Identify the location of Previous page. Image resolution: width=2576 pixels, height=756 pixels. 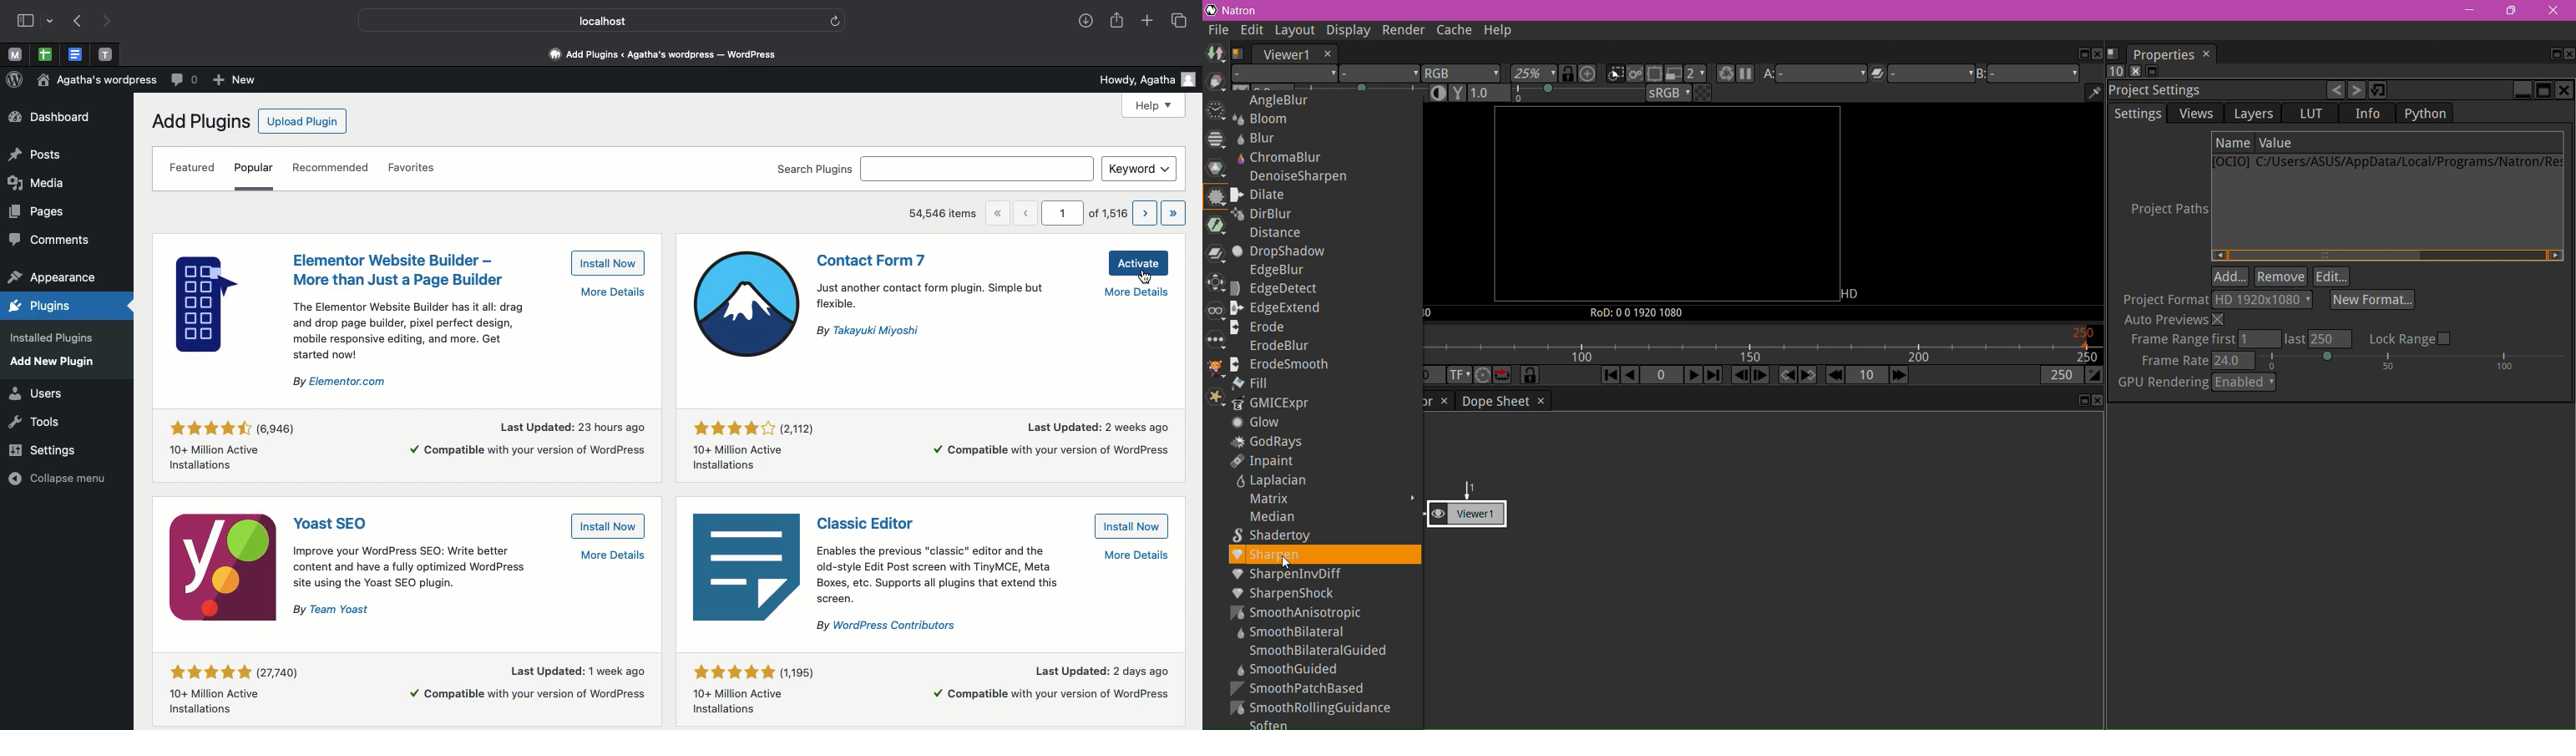
(1028, 212).